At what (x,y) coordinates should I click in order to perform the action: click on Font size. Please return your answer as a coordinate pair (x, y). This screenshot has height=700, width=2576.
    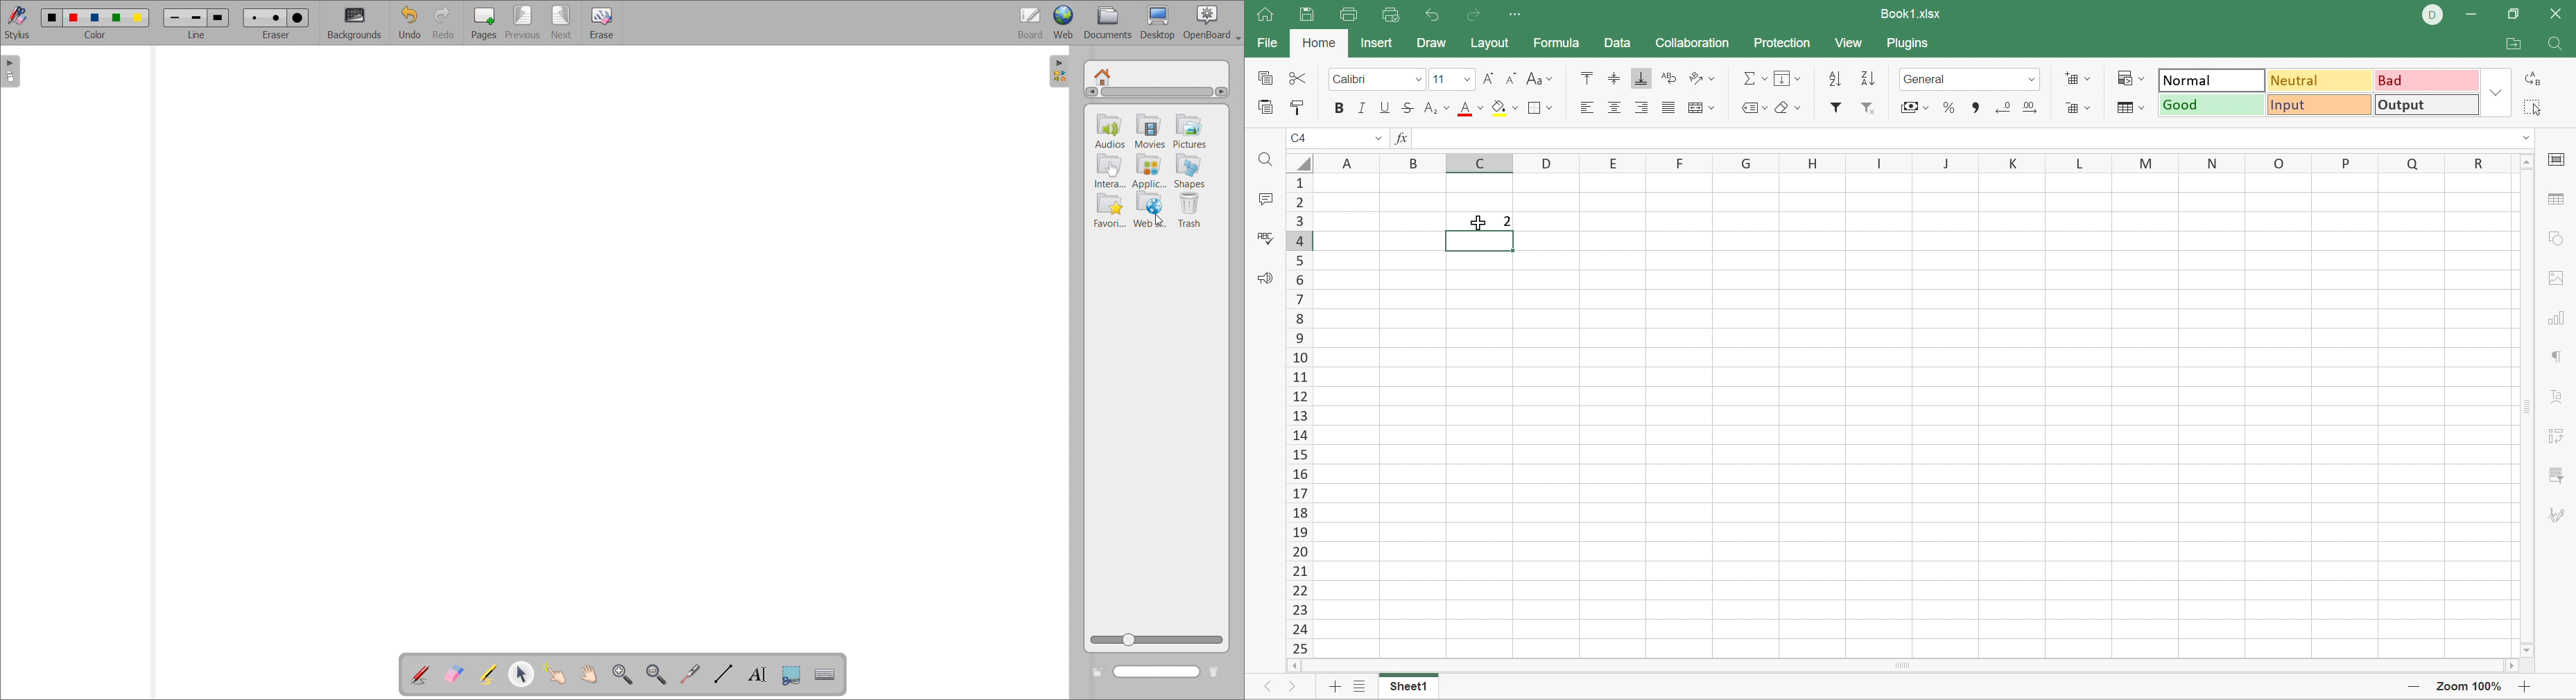
    Looking at the image, I should click on (1440, 80).